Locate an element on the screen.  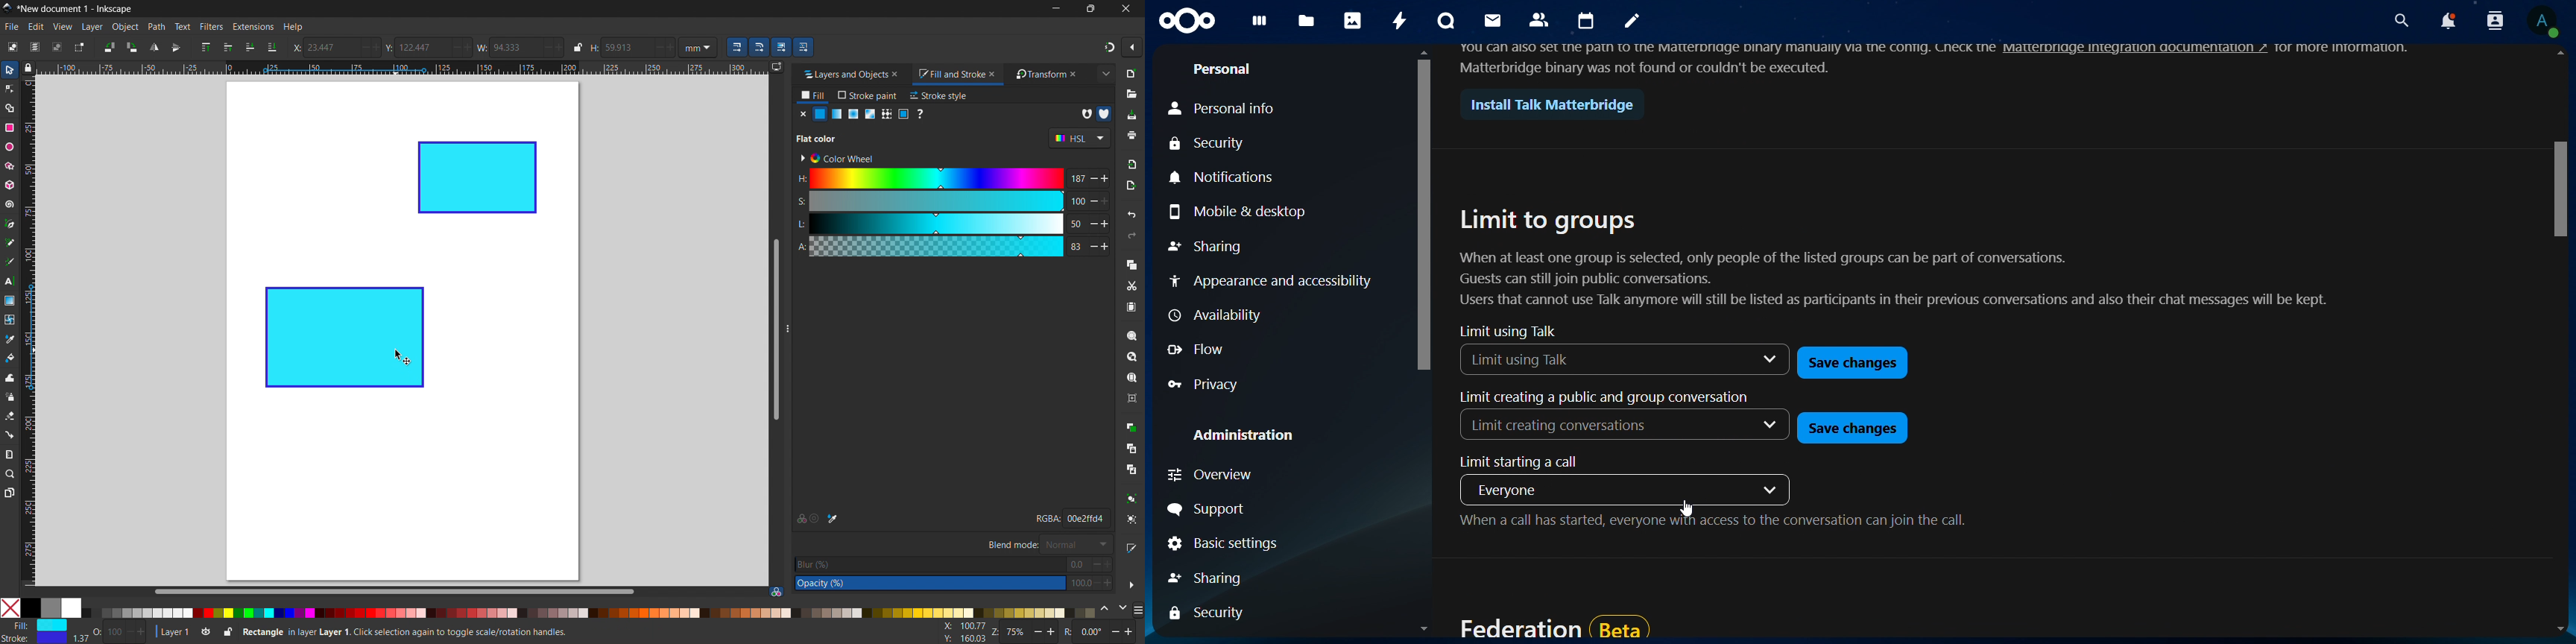
activity is located at coordinates (1401, 20).